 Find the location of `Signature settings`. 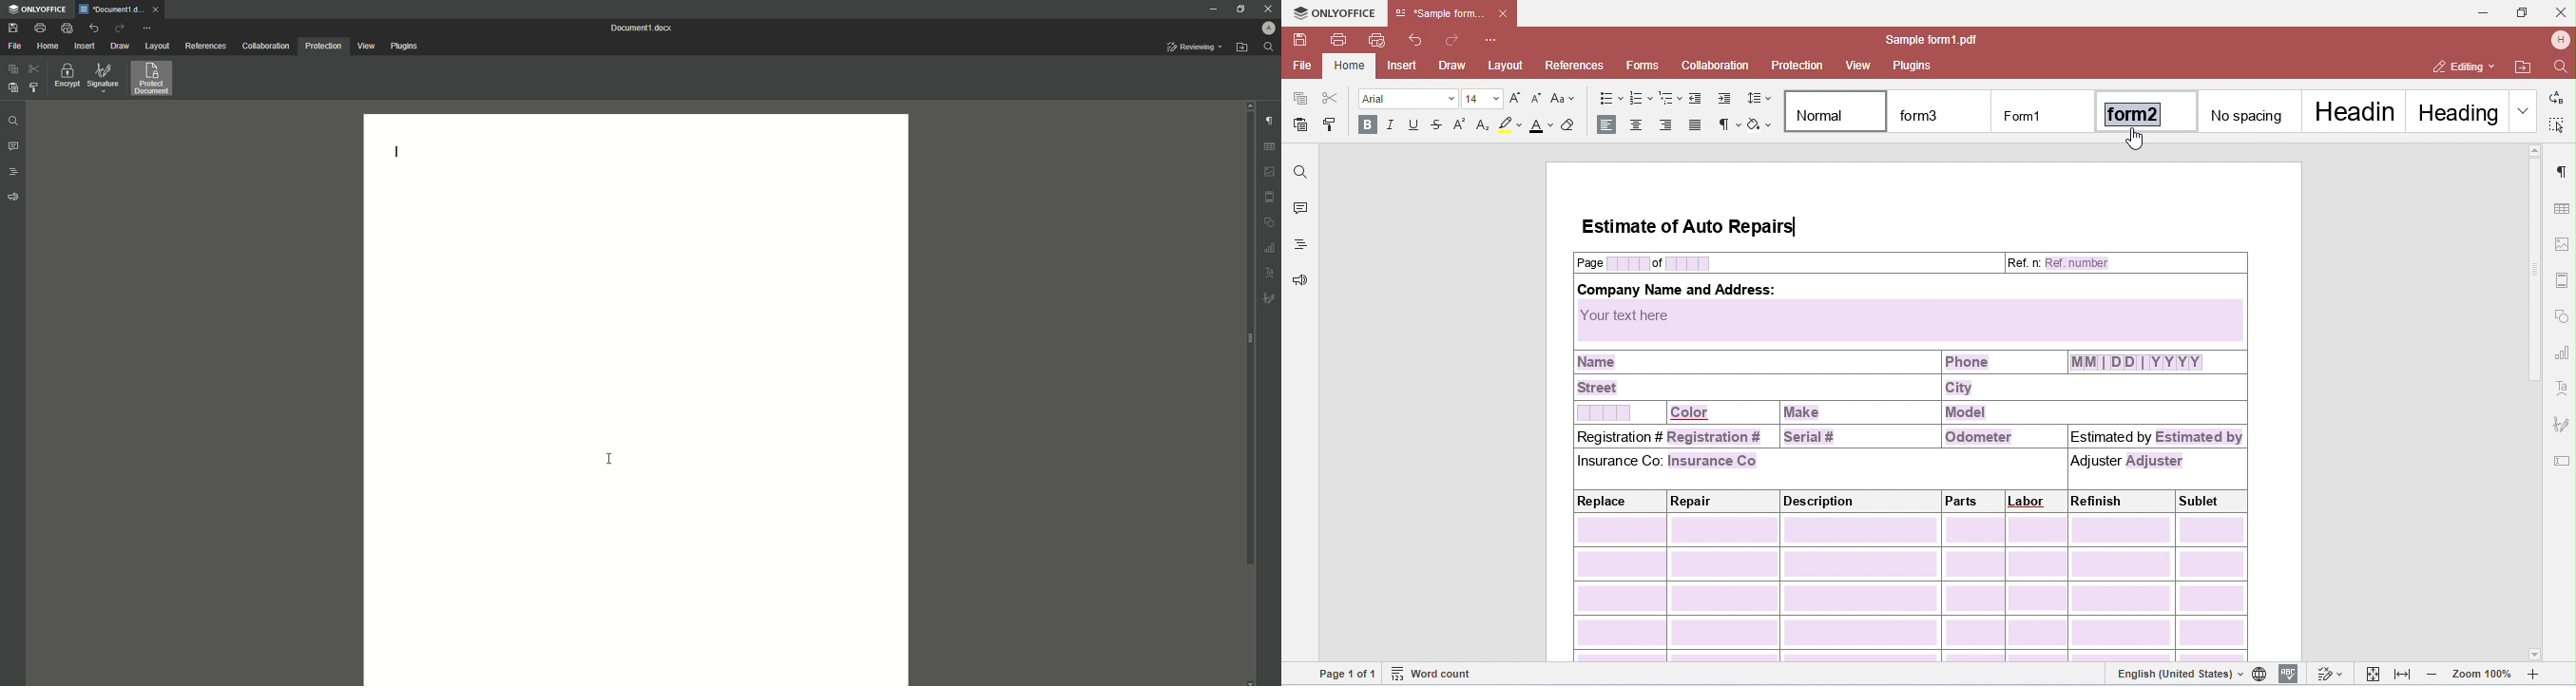

Signature settings is located at coordinates (1271, 300).